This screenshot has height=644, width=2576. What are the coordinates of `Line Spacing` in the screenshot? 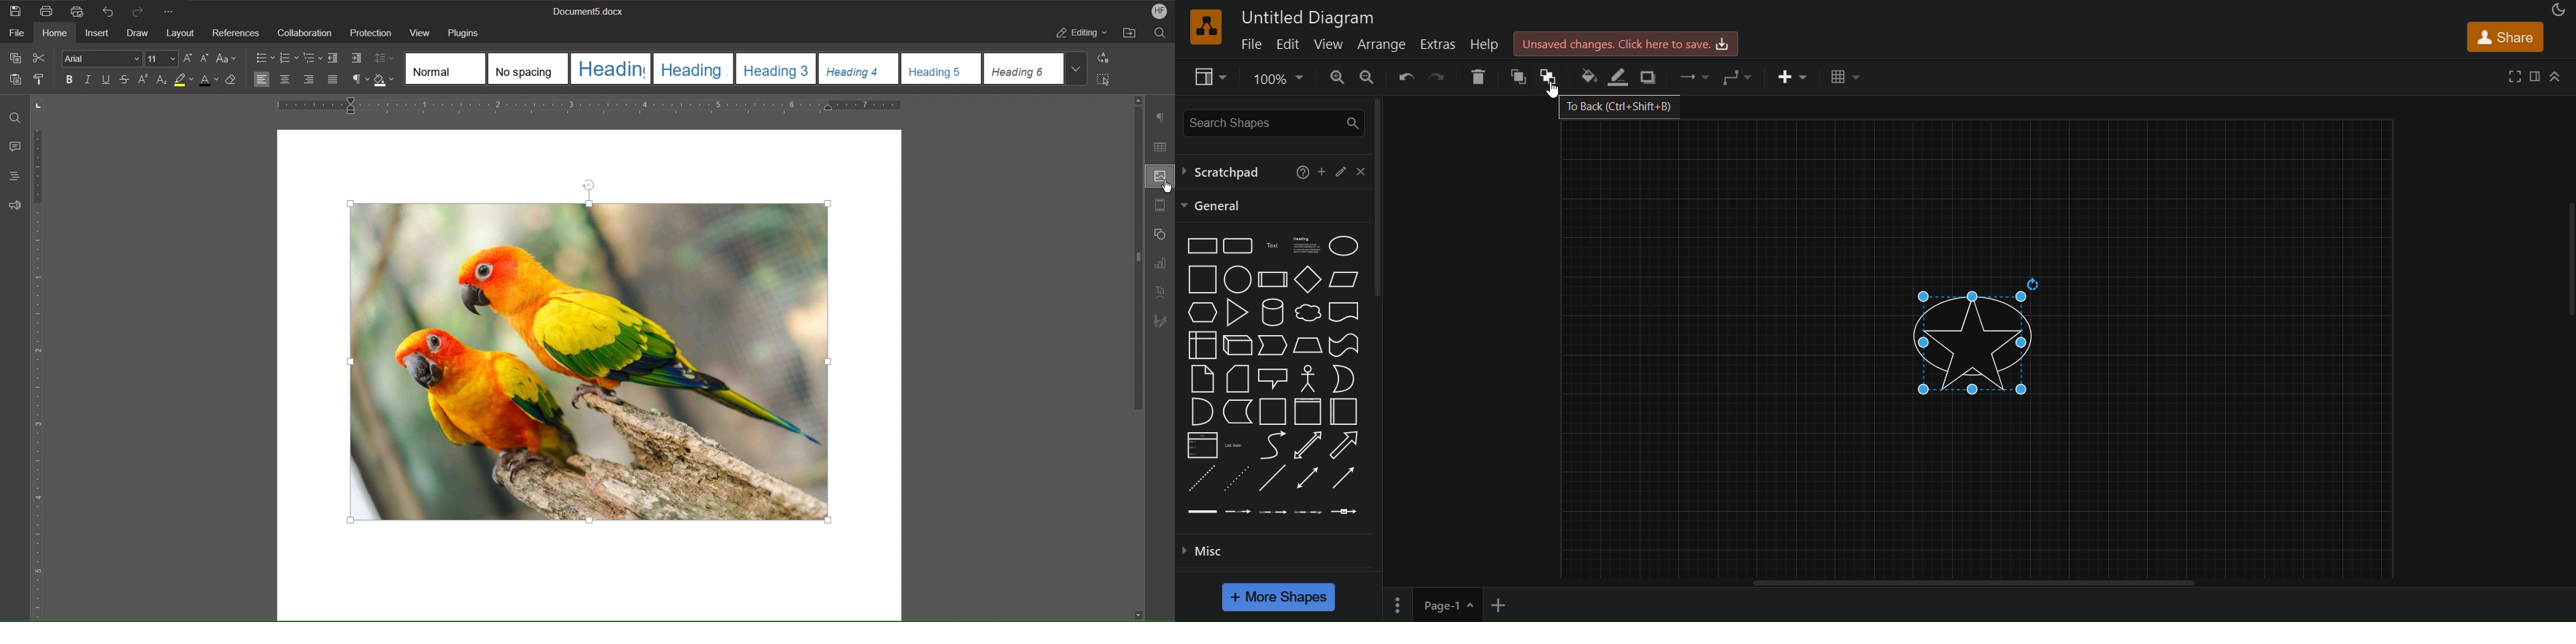 It's located at (386, 59).